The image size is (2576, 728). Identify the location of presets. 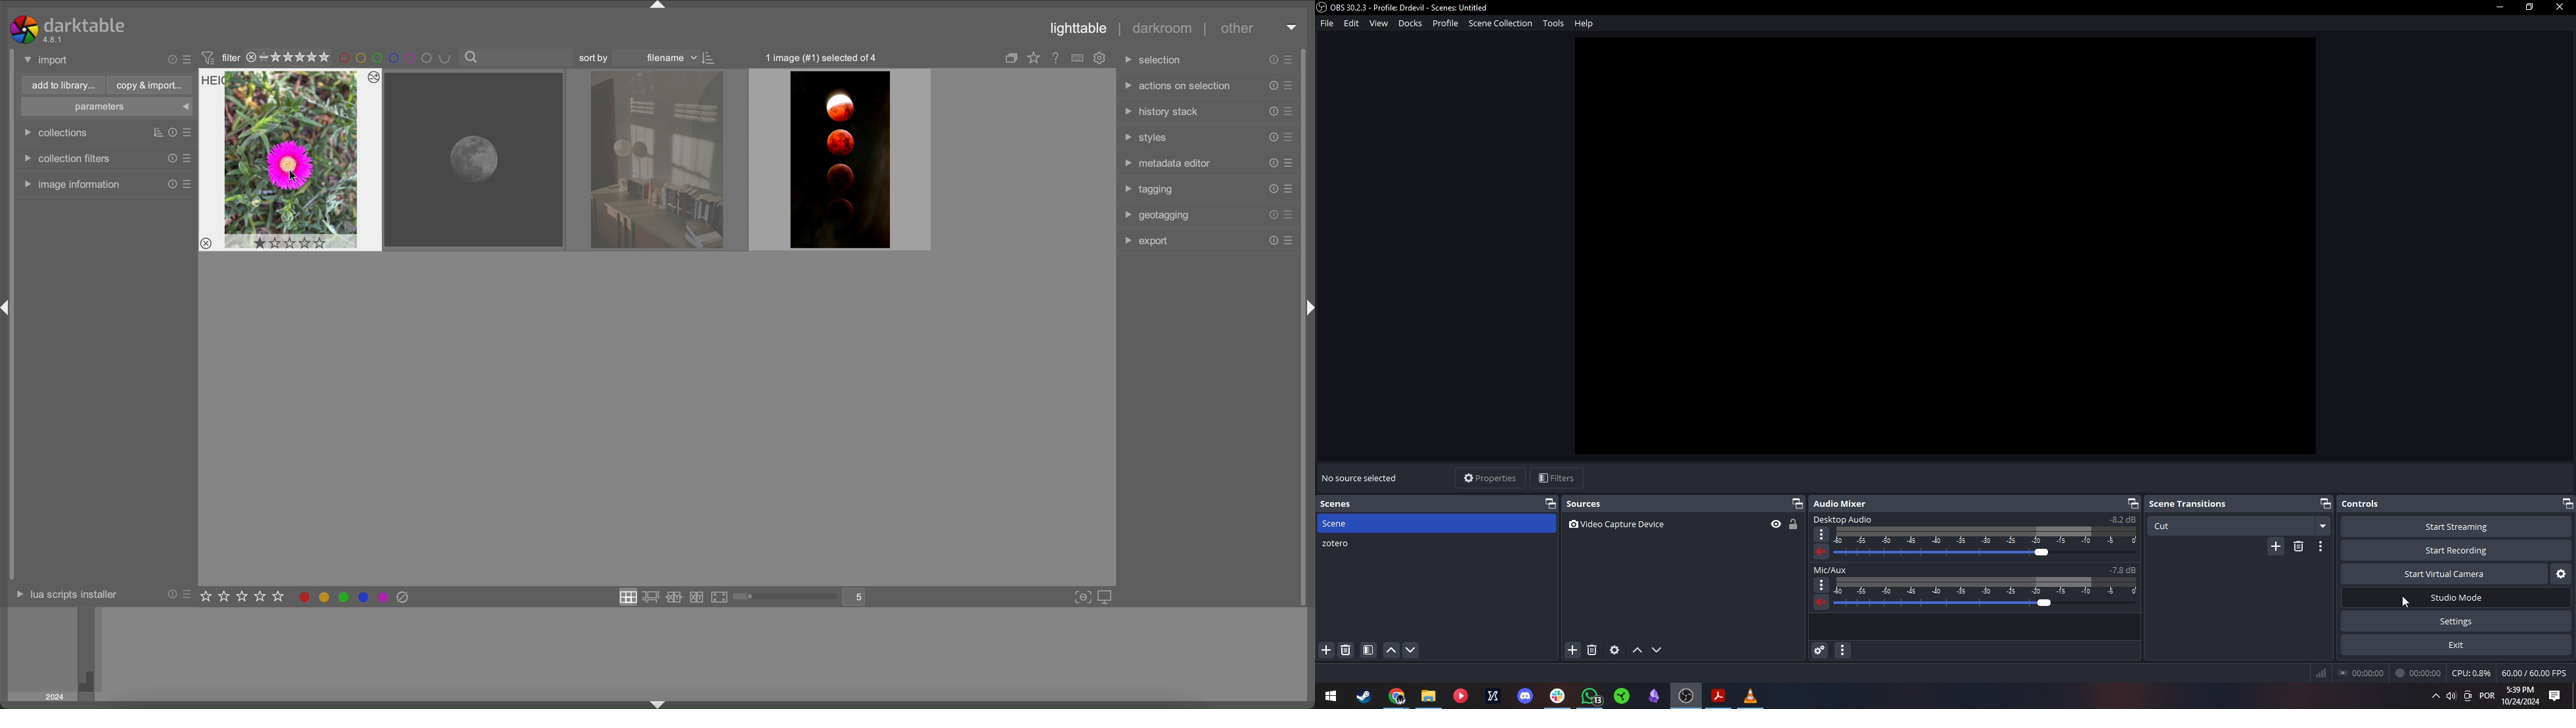
(1290, 137).